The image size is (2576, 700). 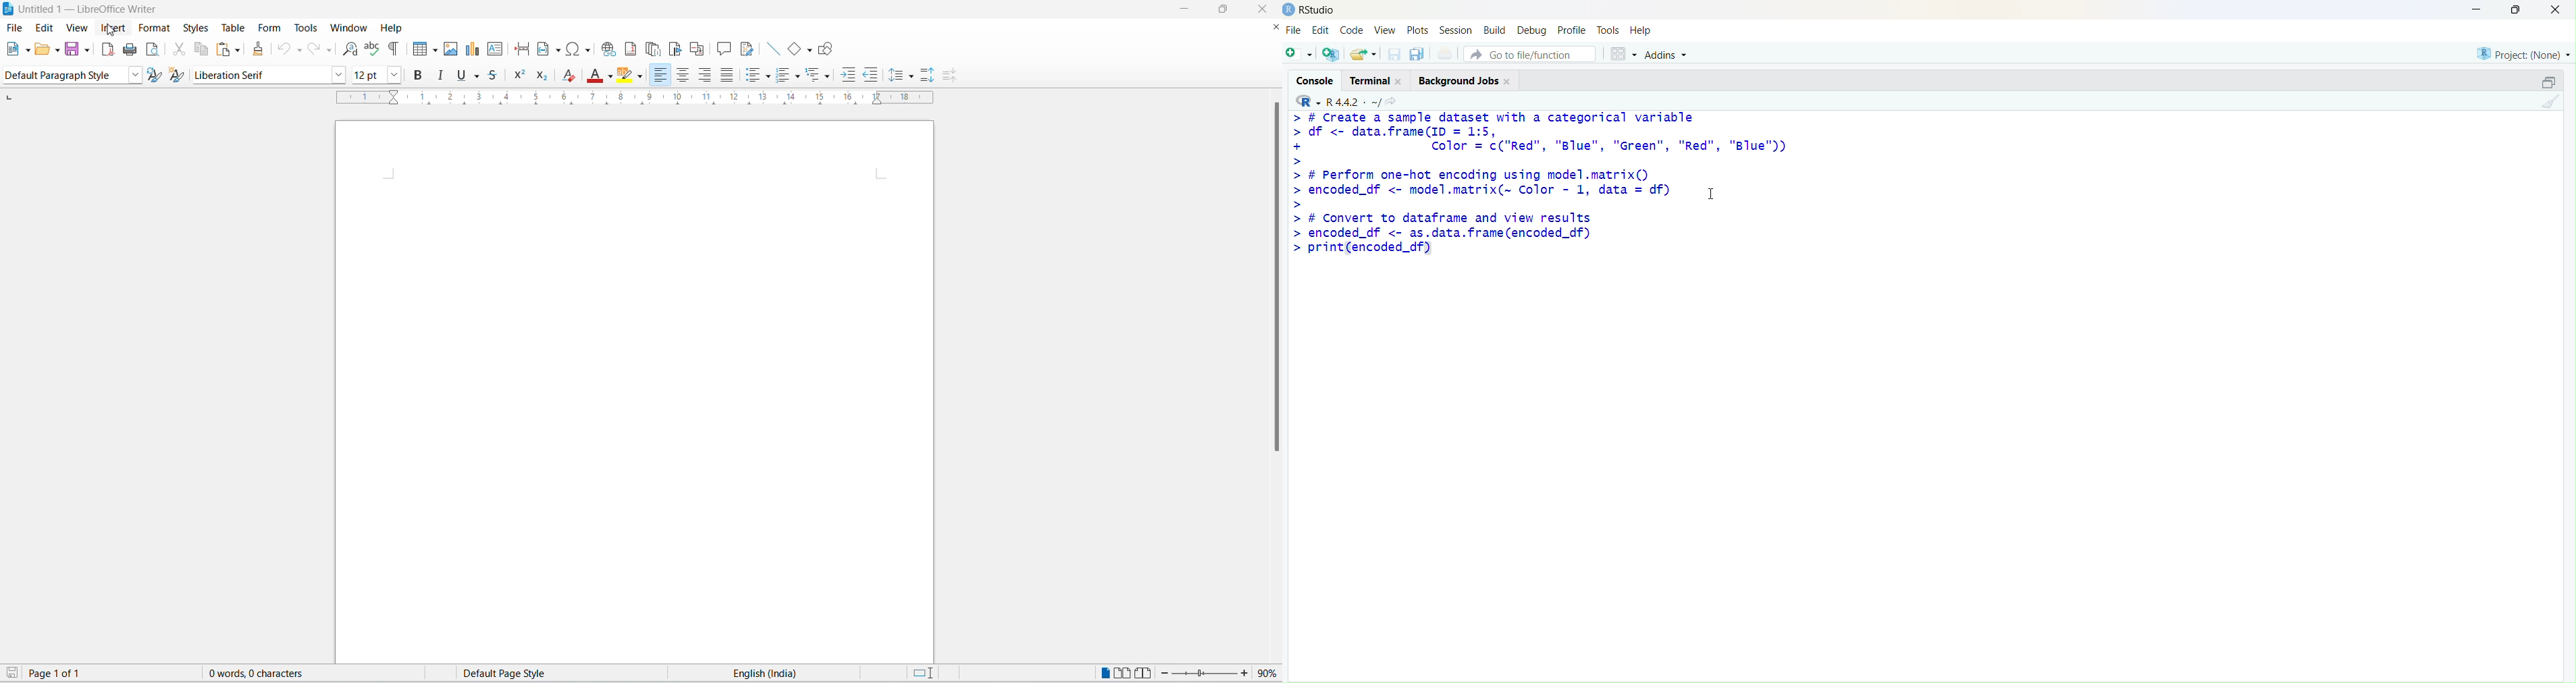 What do you see at coordinates (2477, 9) in the screenshot?
I see `minimise` at bounding box center [2477, 9].